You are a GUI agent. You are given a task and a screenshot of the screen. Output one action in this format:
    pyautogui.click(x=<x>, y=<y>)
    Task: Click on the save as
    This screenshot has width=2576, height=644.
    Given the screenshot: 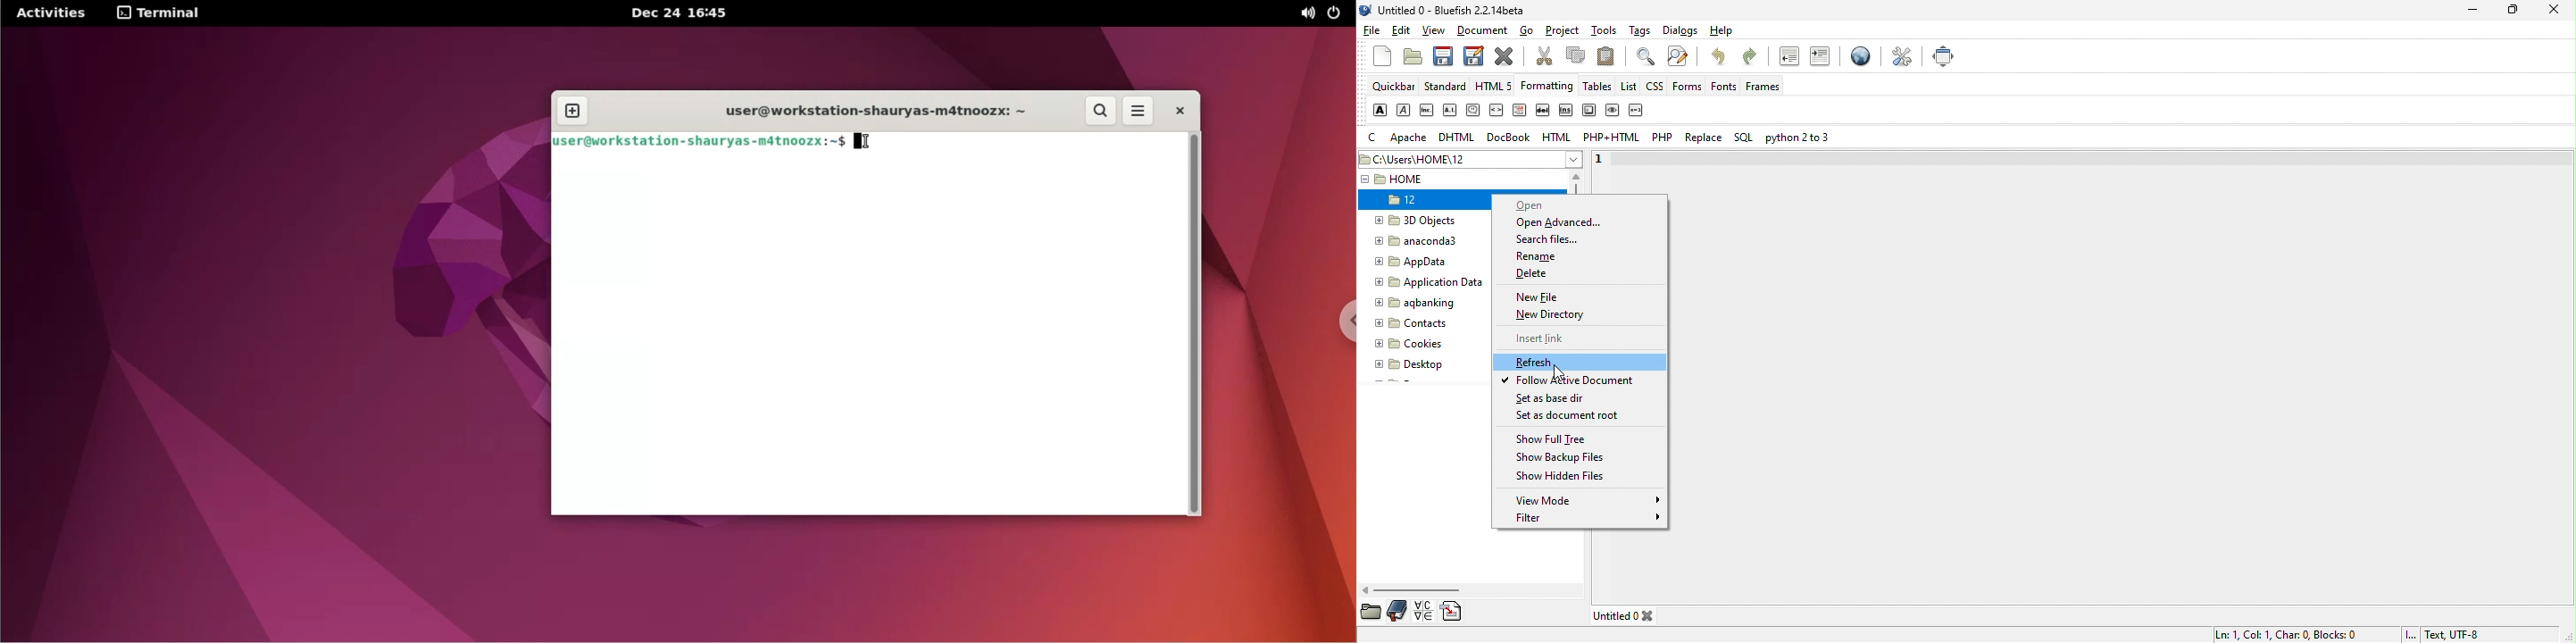 What is the action you would take?
    pyautogui.click(x=1474, y=59)
    